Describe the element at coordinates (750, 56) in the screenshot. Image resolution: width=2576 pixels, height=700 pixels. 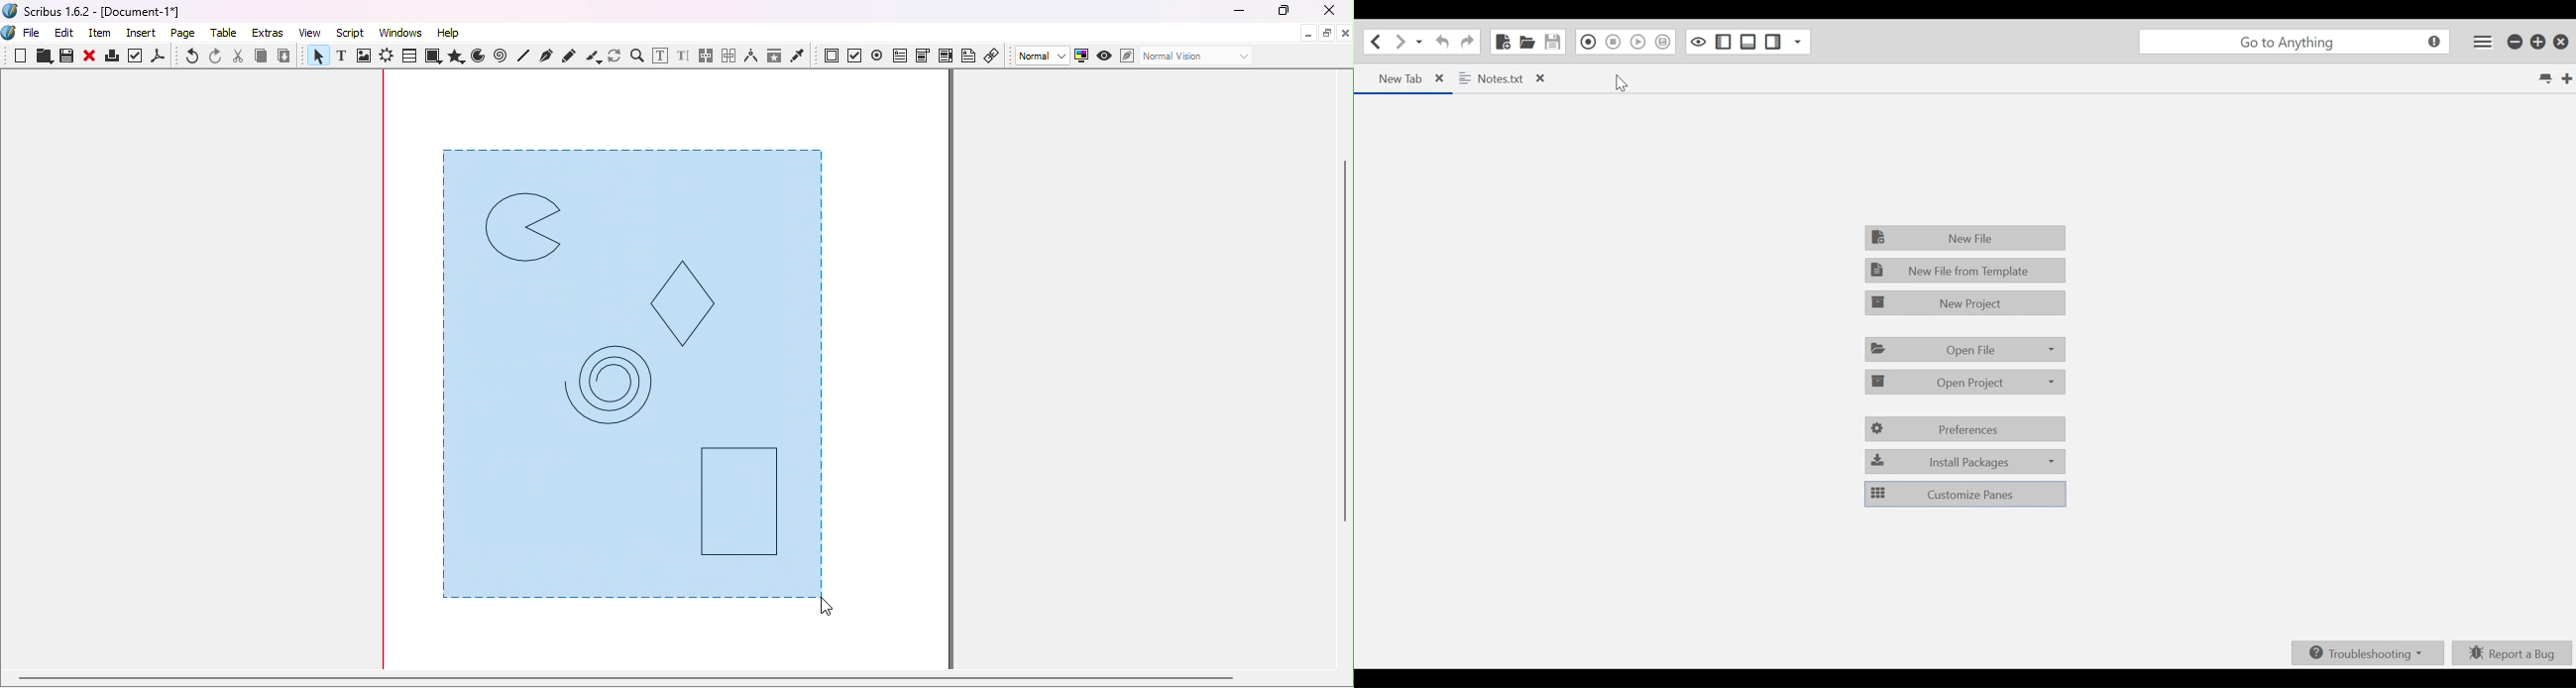
I see `Measurements` at that location.